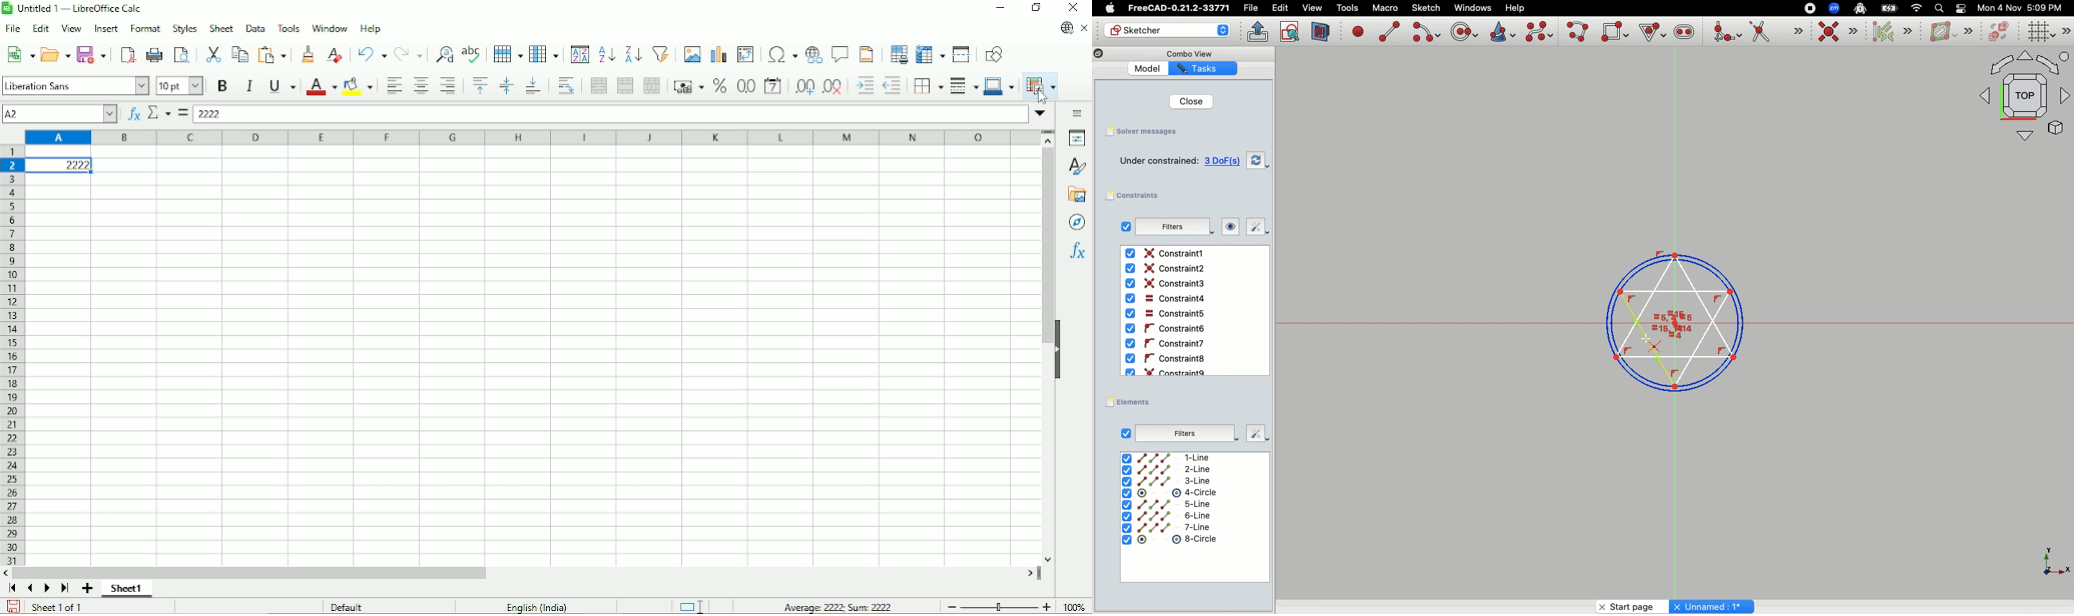  What do you see at coordinates (371, 29) in the screenshot?
I see `Help` at bounding box center [371, 29].